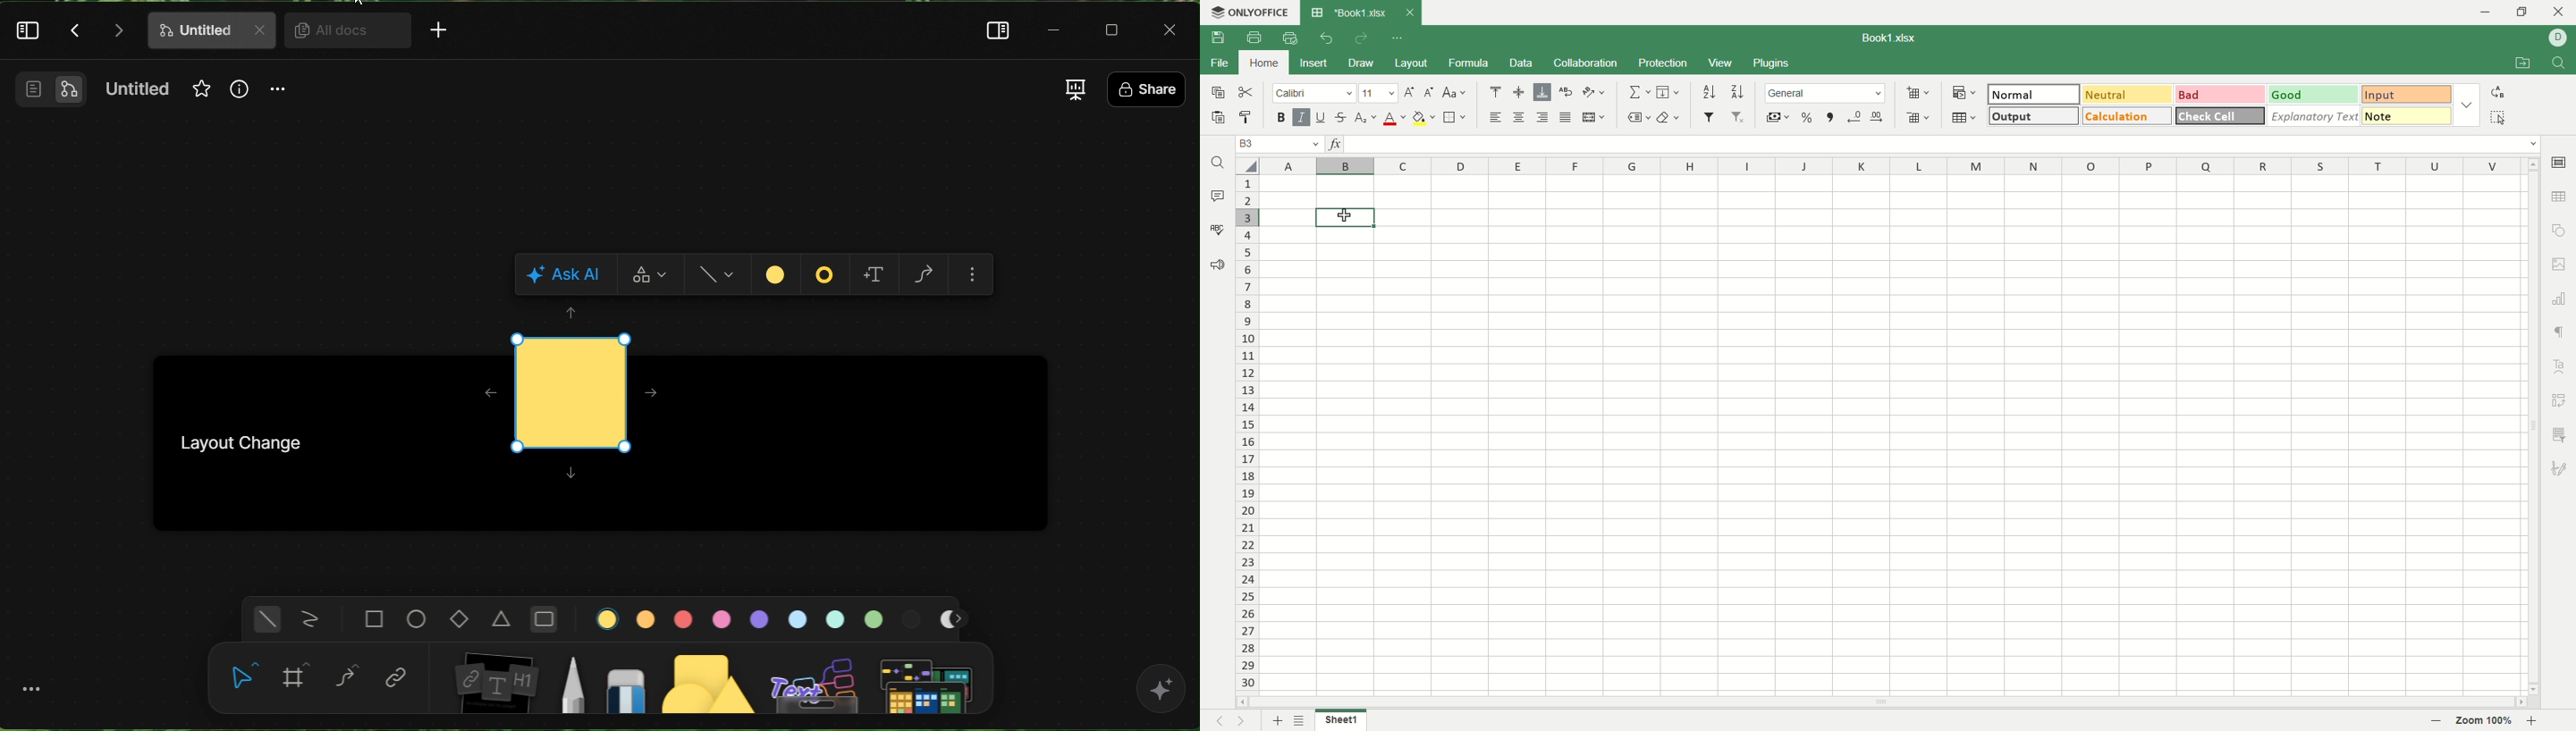 This screenshot has height=756, width=2576. I want to click on All docs, so click(341, 31).